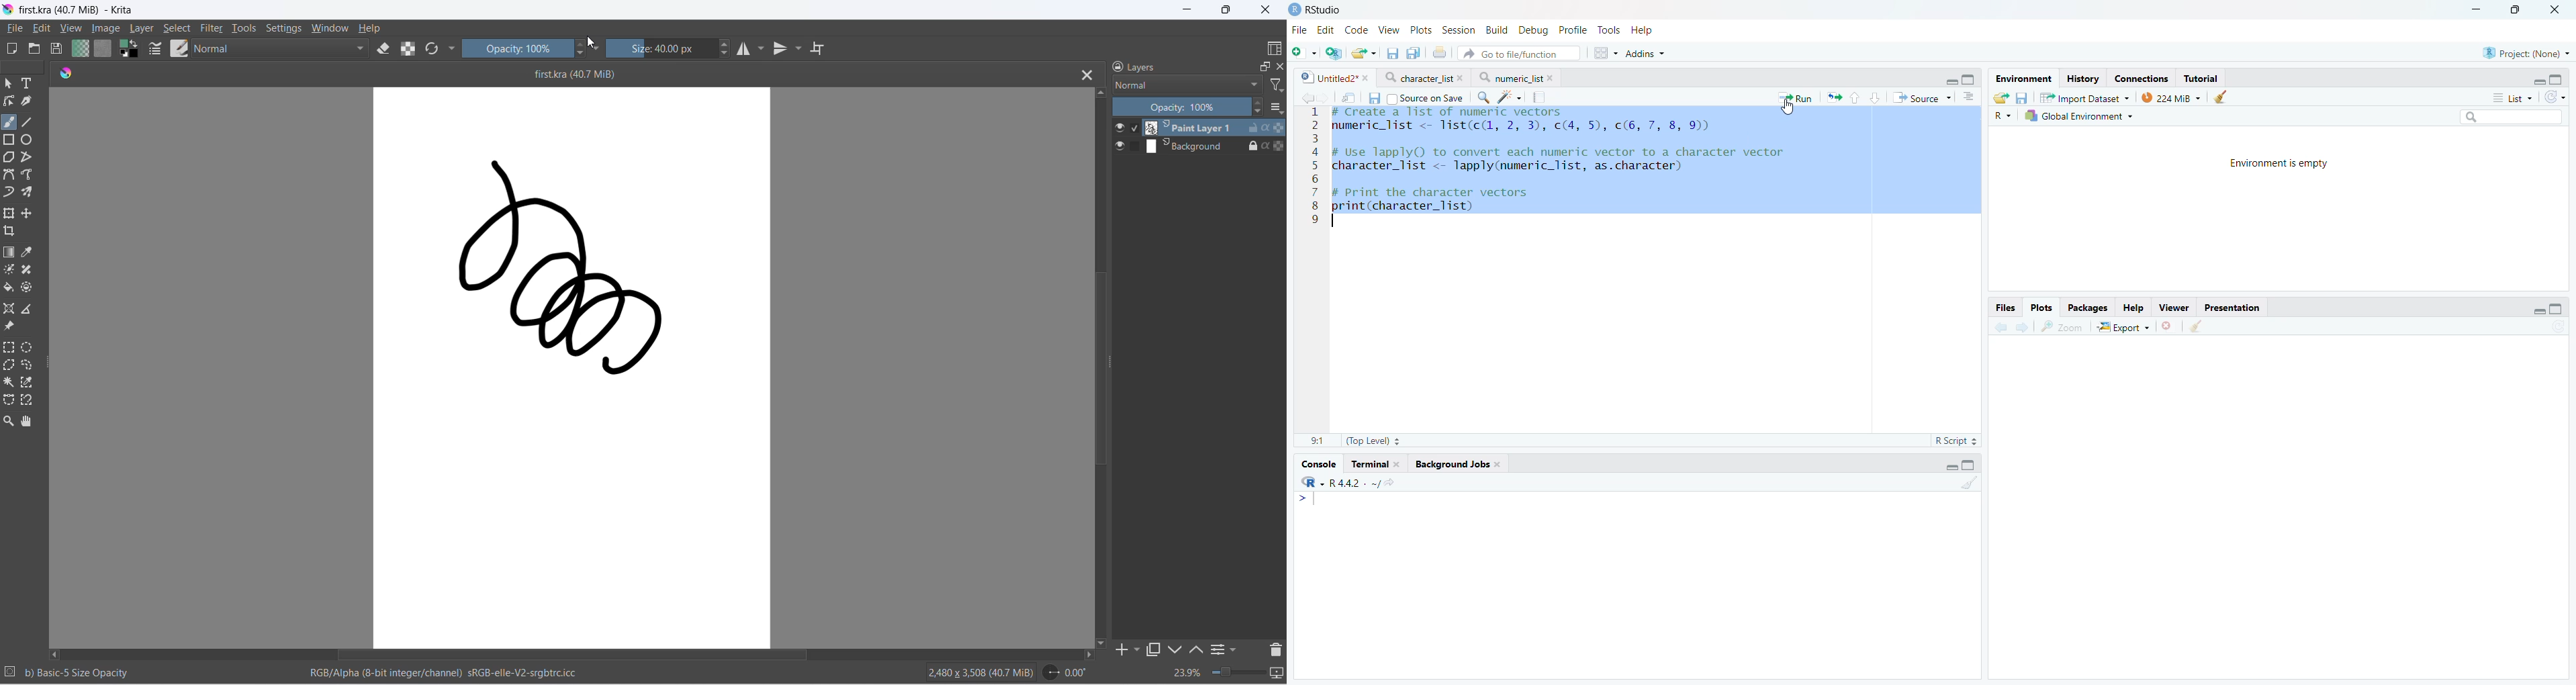  What do you see at coordinates (1317, 9) in the screenshot?
I see `RStudio` at bounding box center [1317, 9].